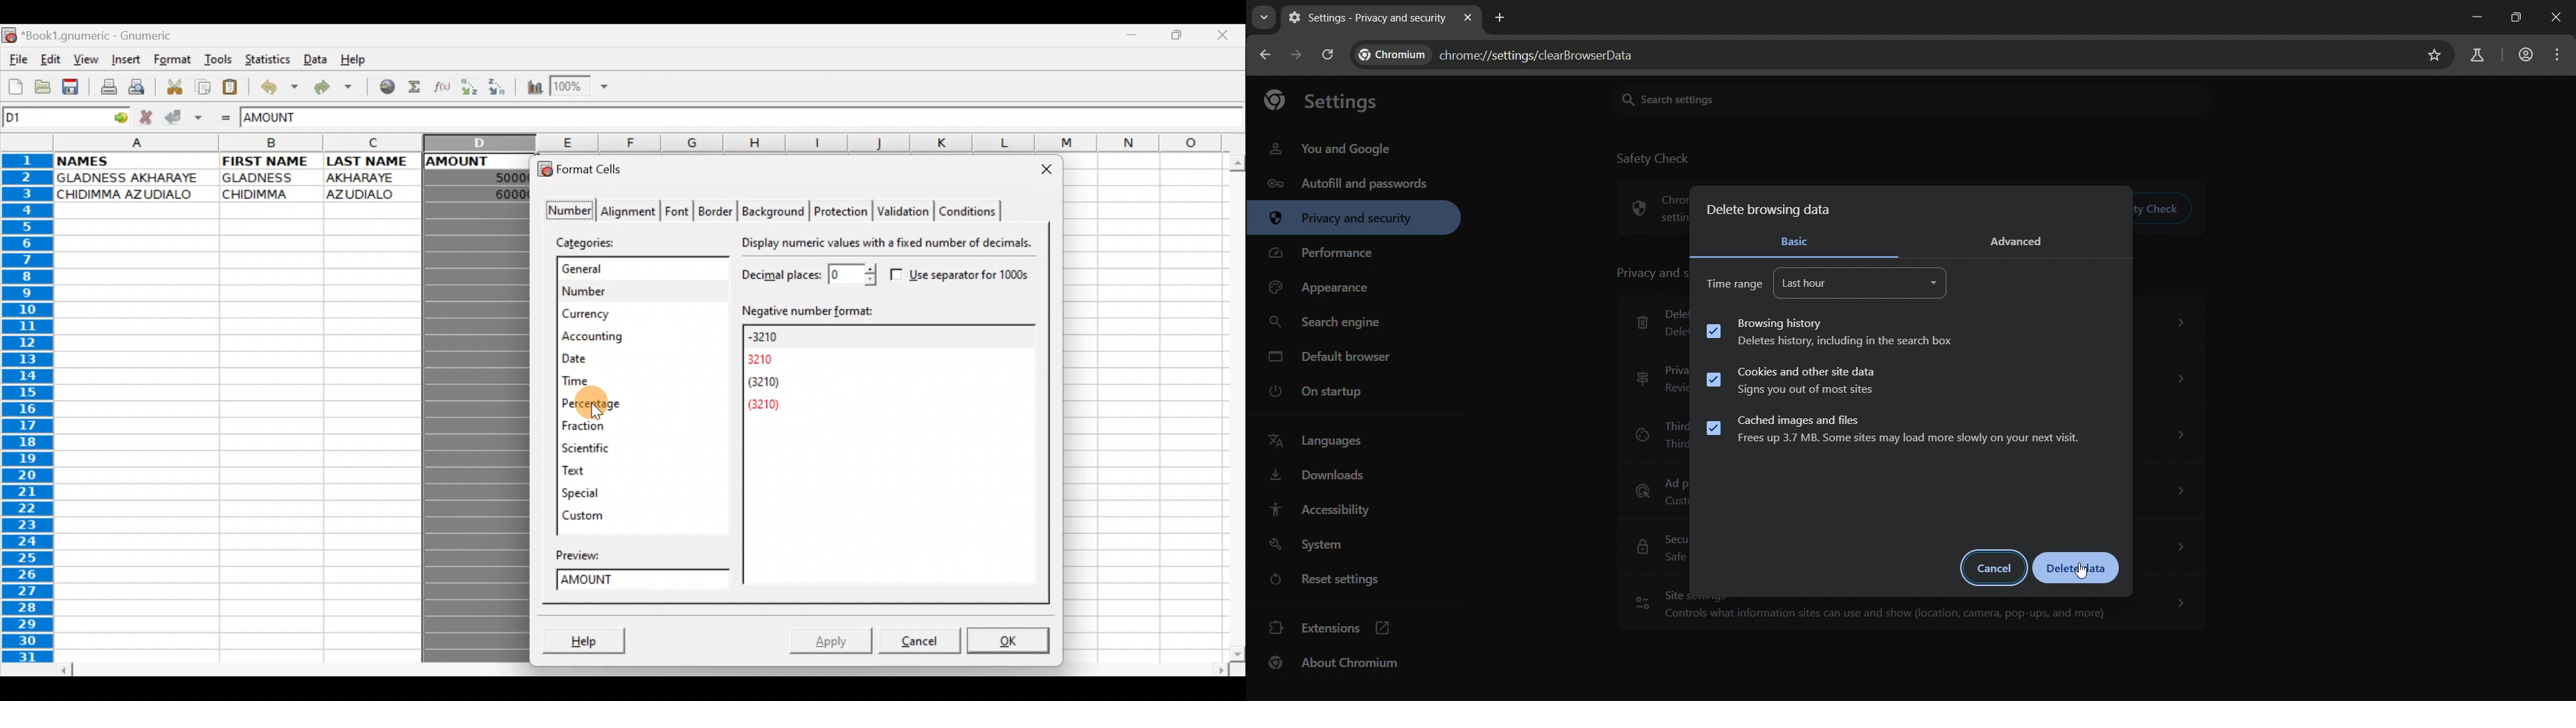 The width and height of the screenshot is (2576, 728). I want to click on AKHARAYE, so click(362, 177).